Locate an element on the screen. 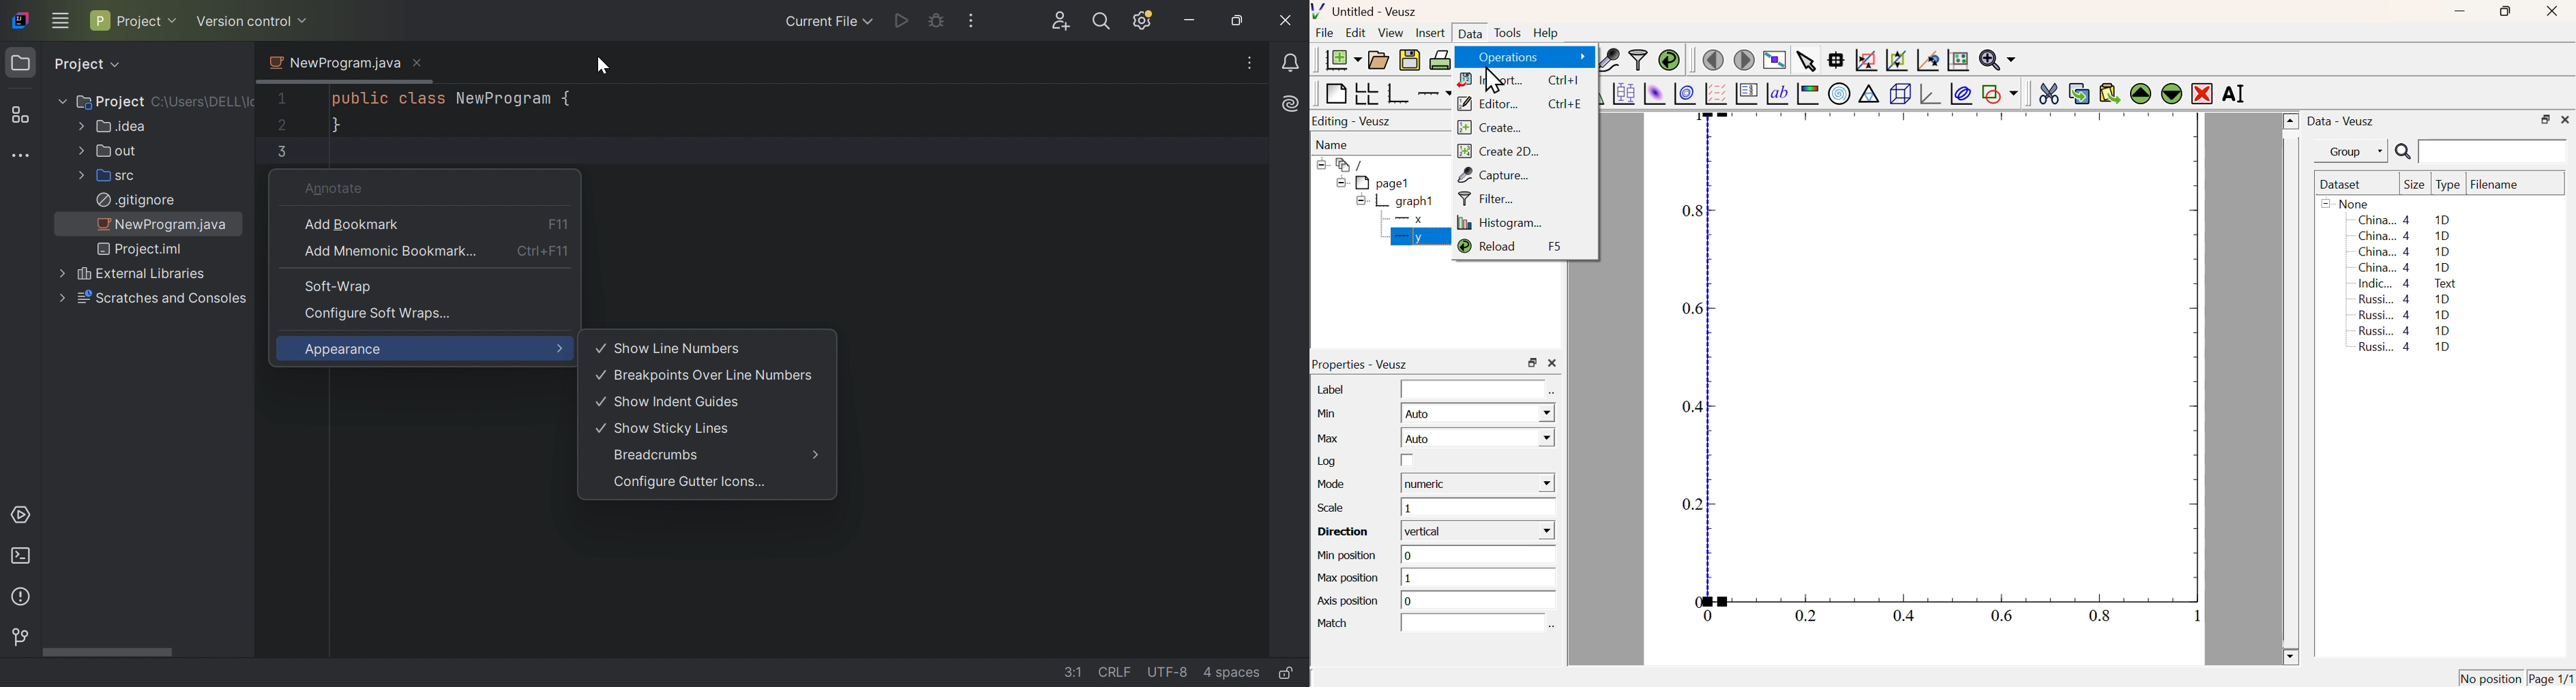 This screenshot has width=2576, height=700. Max position is located at coordinates (1350, 579).